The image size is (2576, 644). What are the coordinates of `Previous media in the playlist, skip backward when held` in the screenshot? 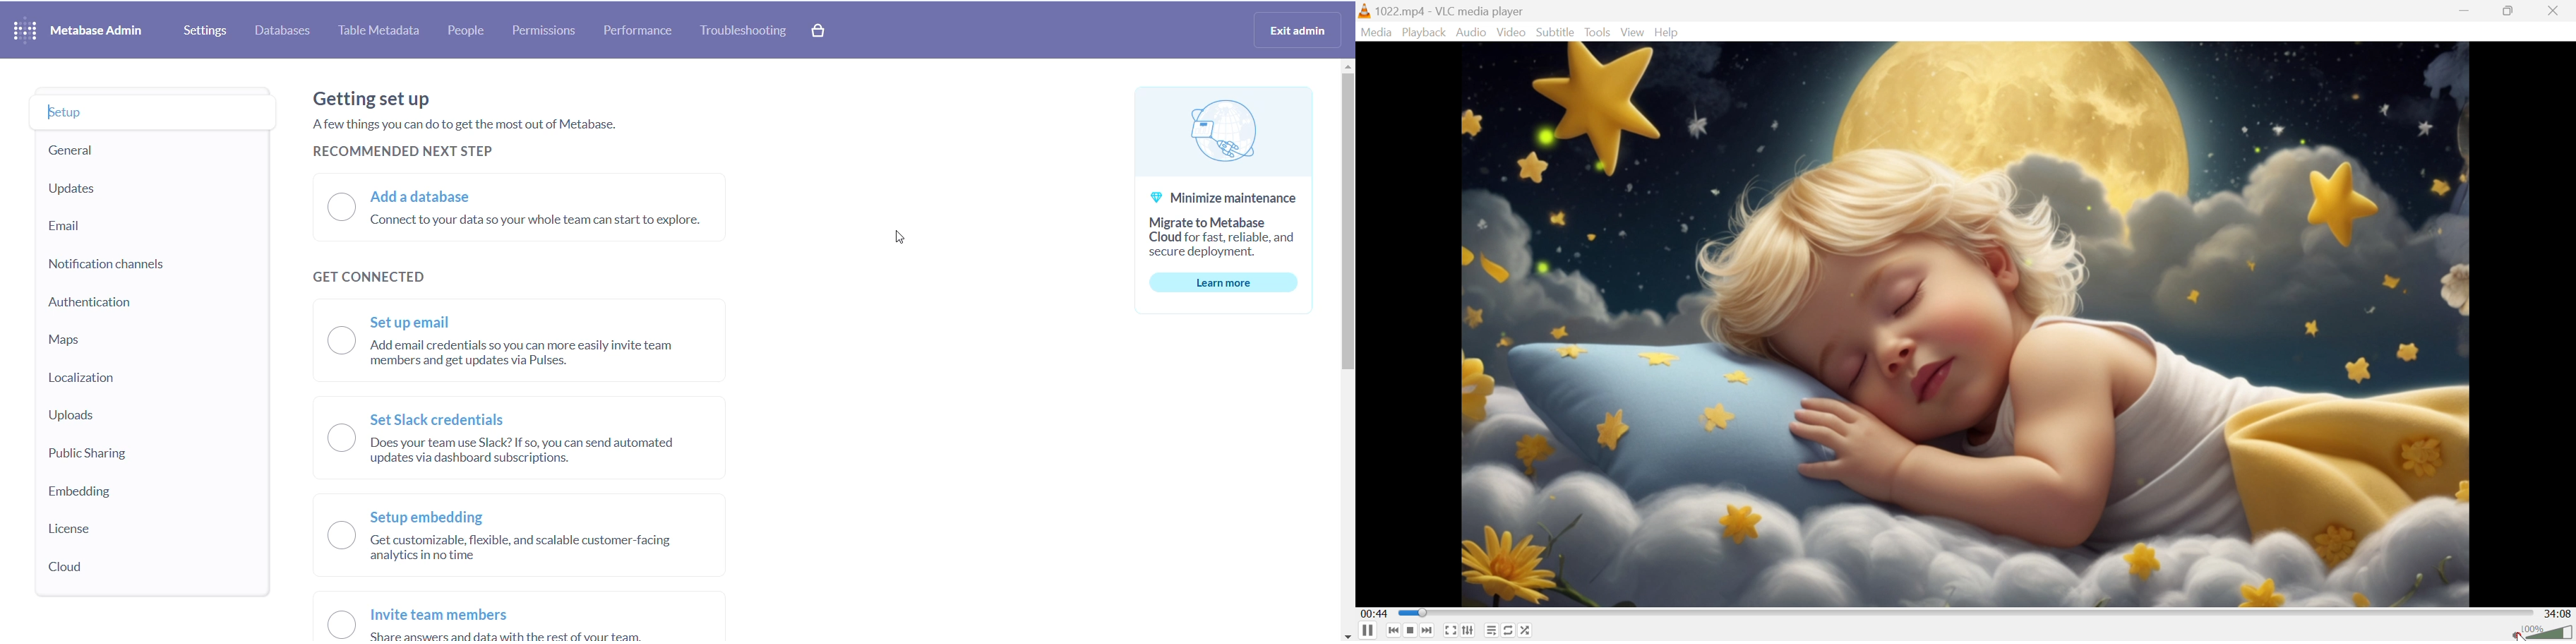 It's located at (1392, 630).